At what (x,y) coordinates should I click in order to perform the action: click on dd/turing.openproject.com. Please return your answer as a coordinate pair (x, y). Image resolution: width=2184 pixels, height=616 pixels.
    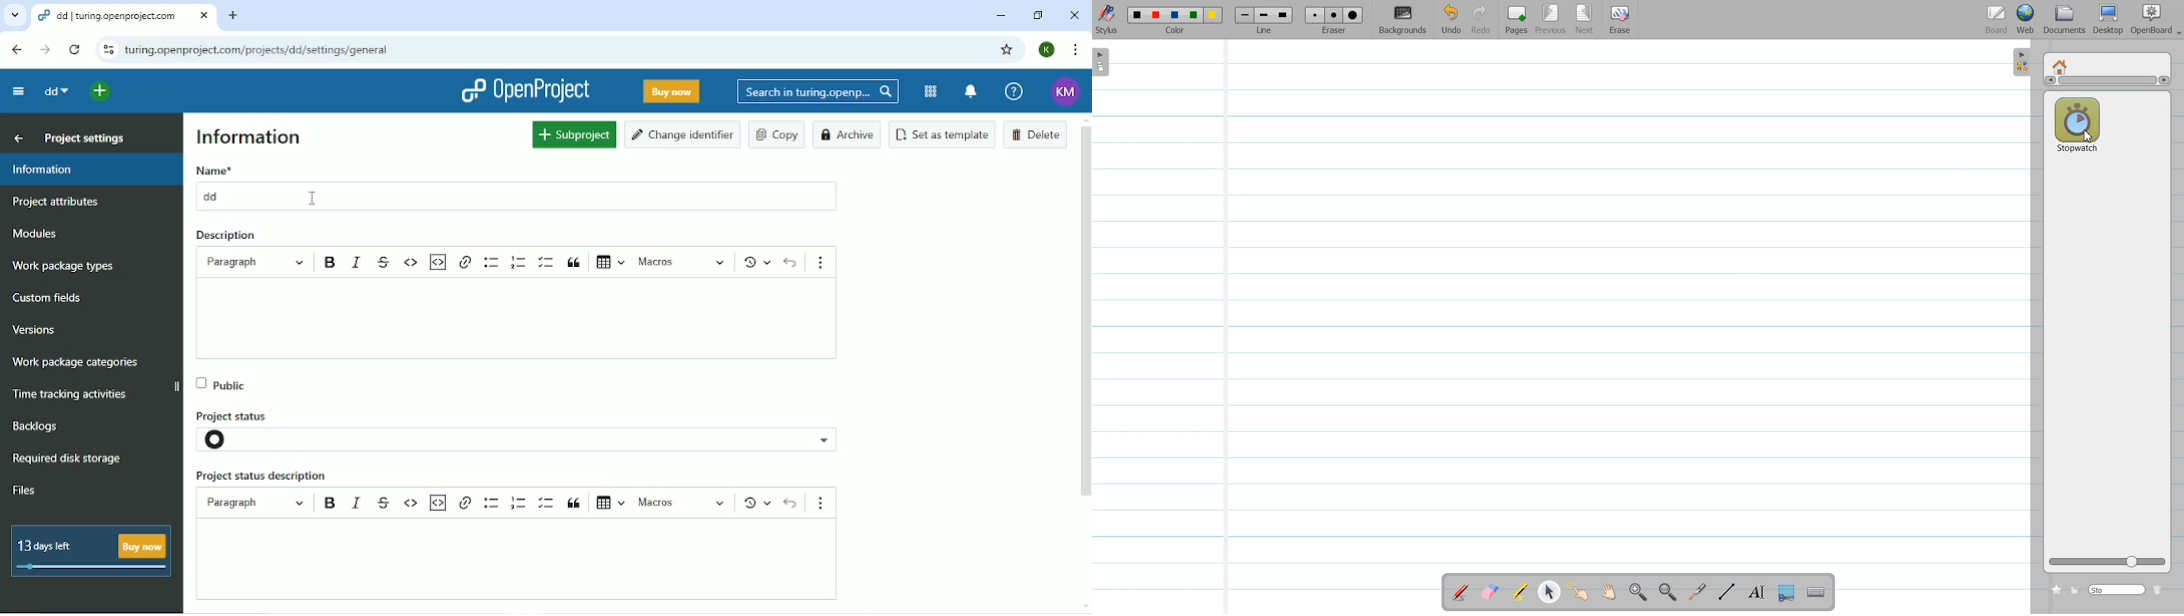
    Looking at the image, I should click on (122, 16).